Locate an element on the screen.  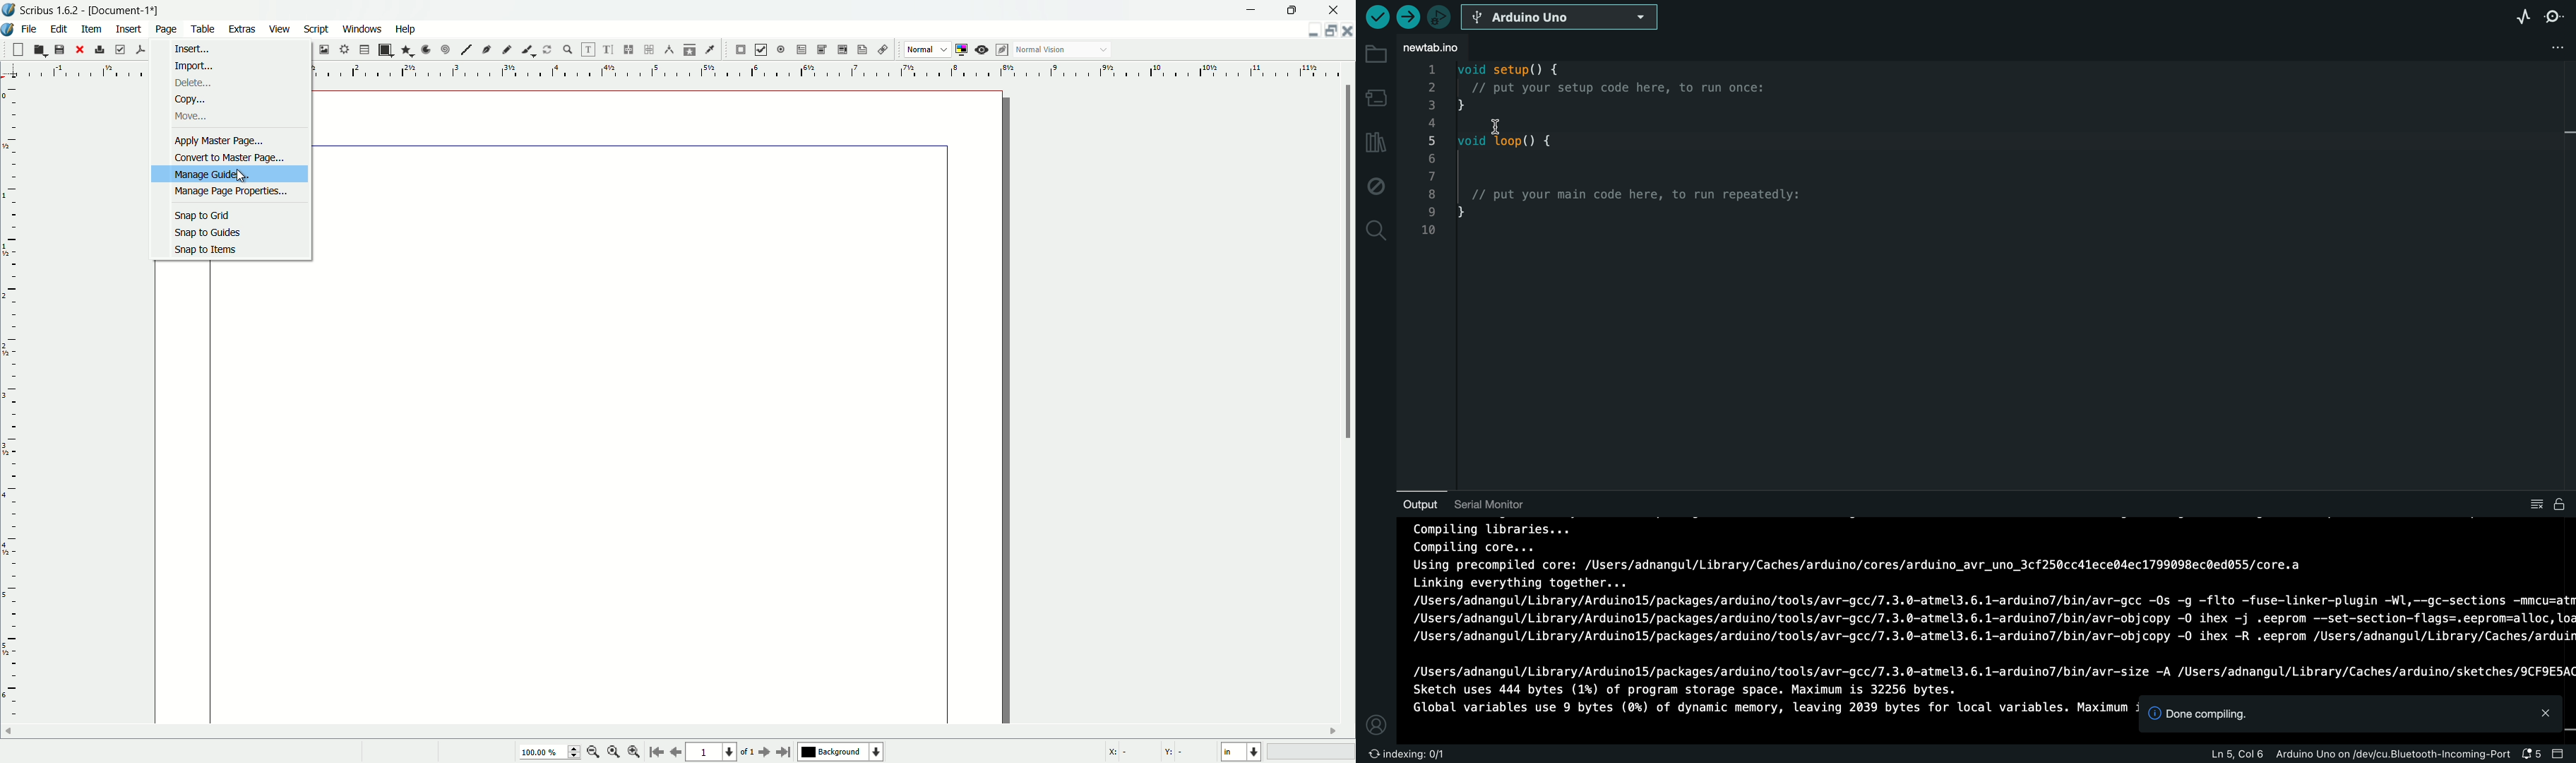
spiral is located at coordinates (446, 50).